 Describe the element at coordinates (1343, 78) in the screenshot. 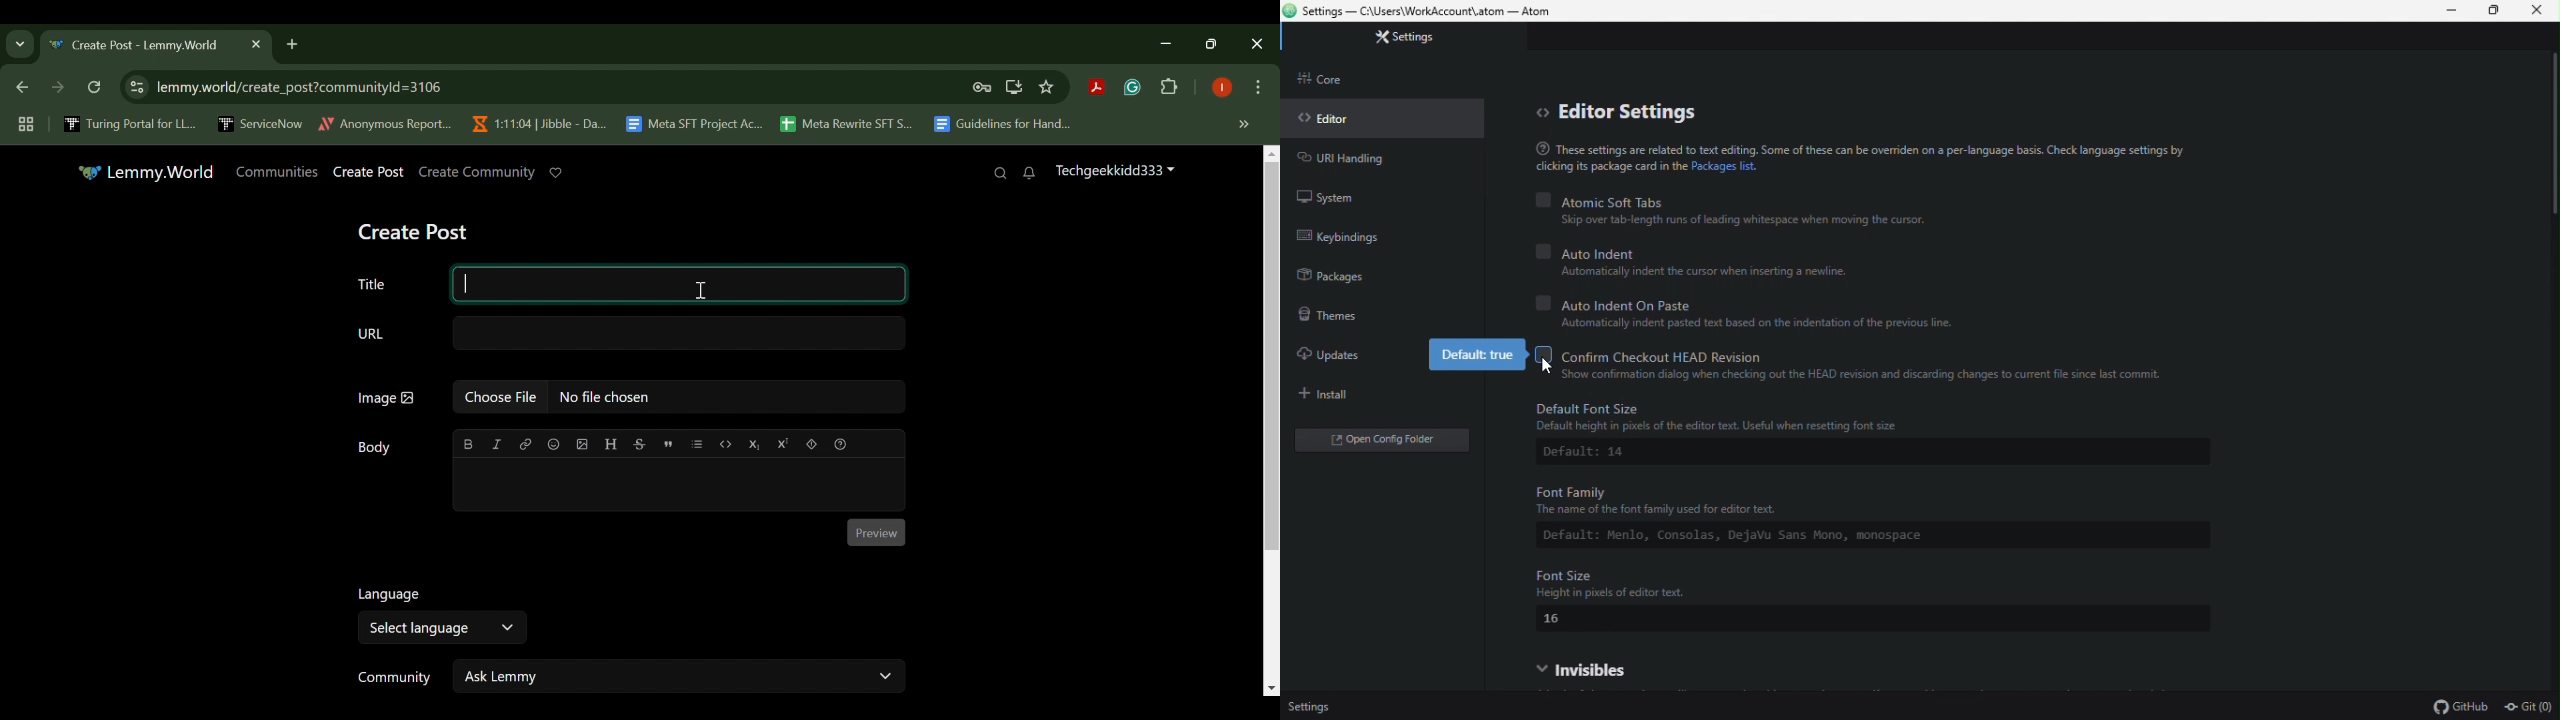

I see `Core ` at that location.